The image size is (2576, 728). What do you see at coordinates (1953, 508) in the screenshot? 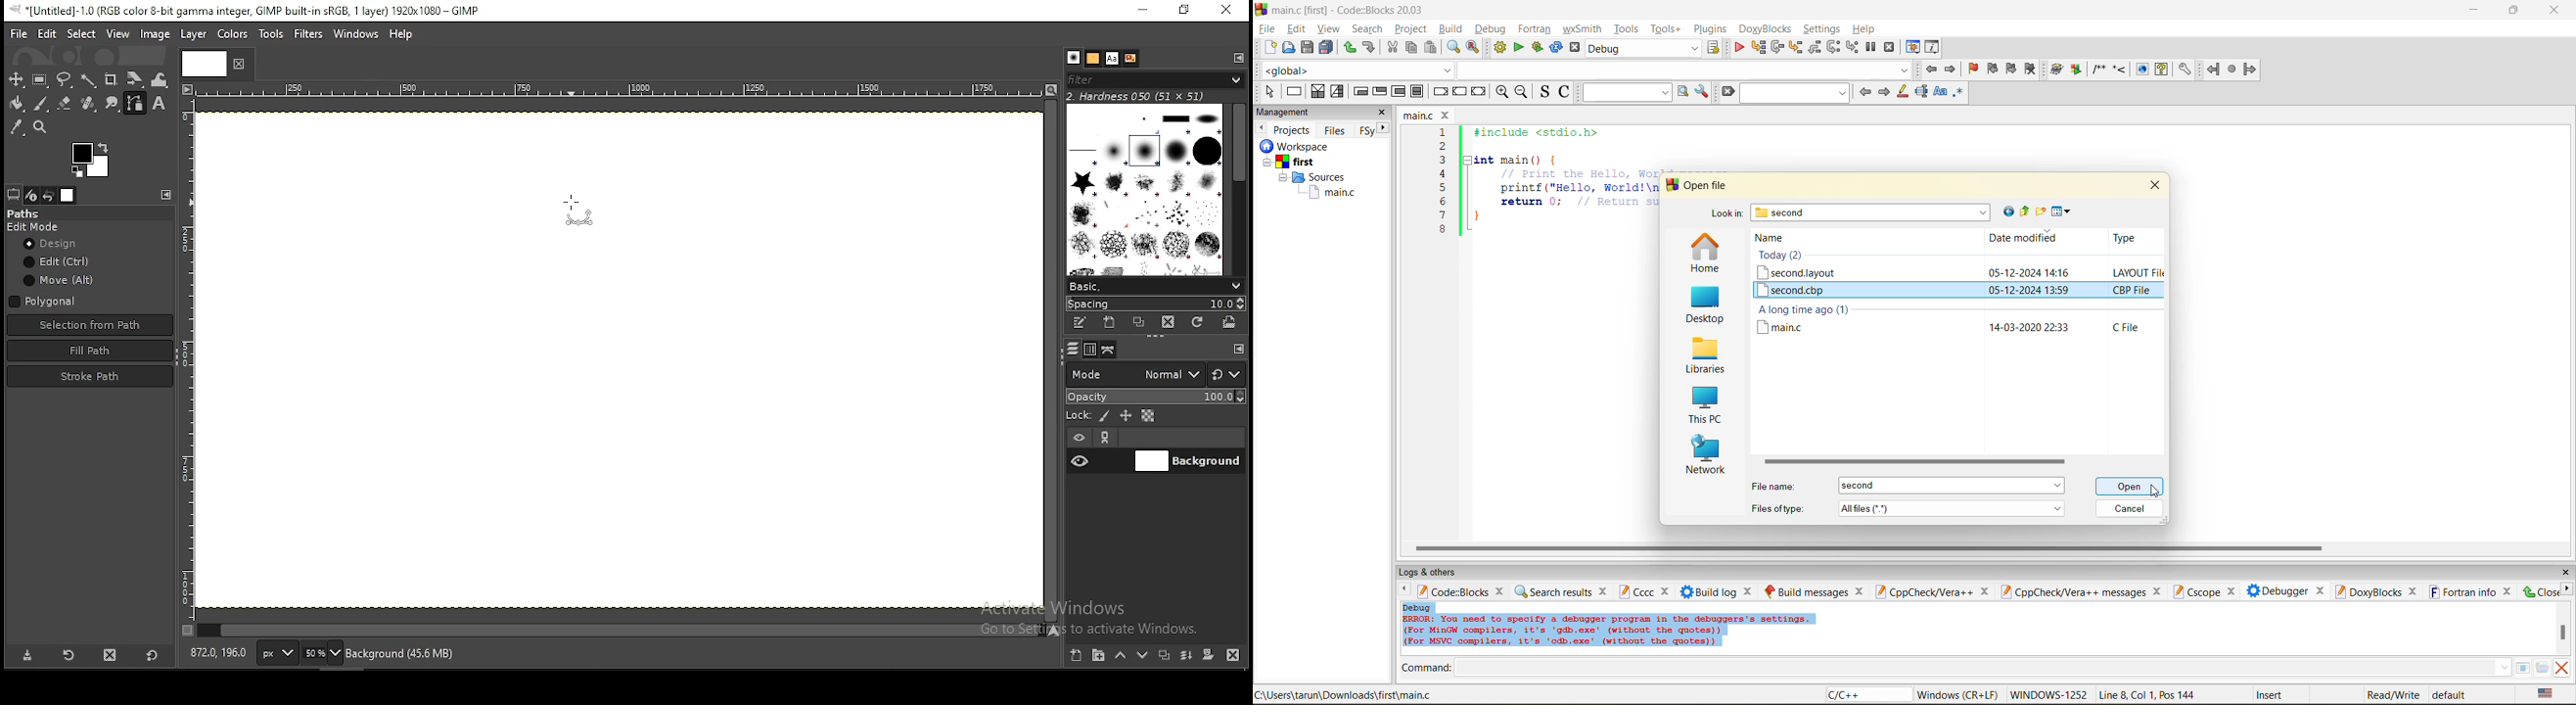
I see `file type menu` at bounding box center [1953, 508].